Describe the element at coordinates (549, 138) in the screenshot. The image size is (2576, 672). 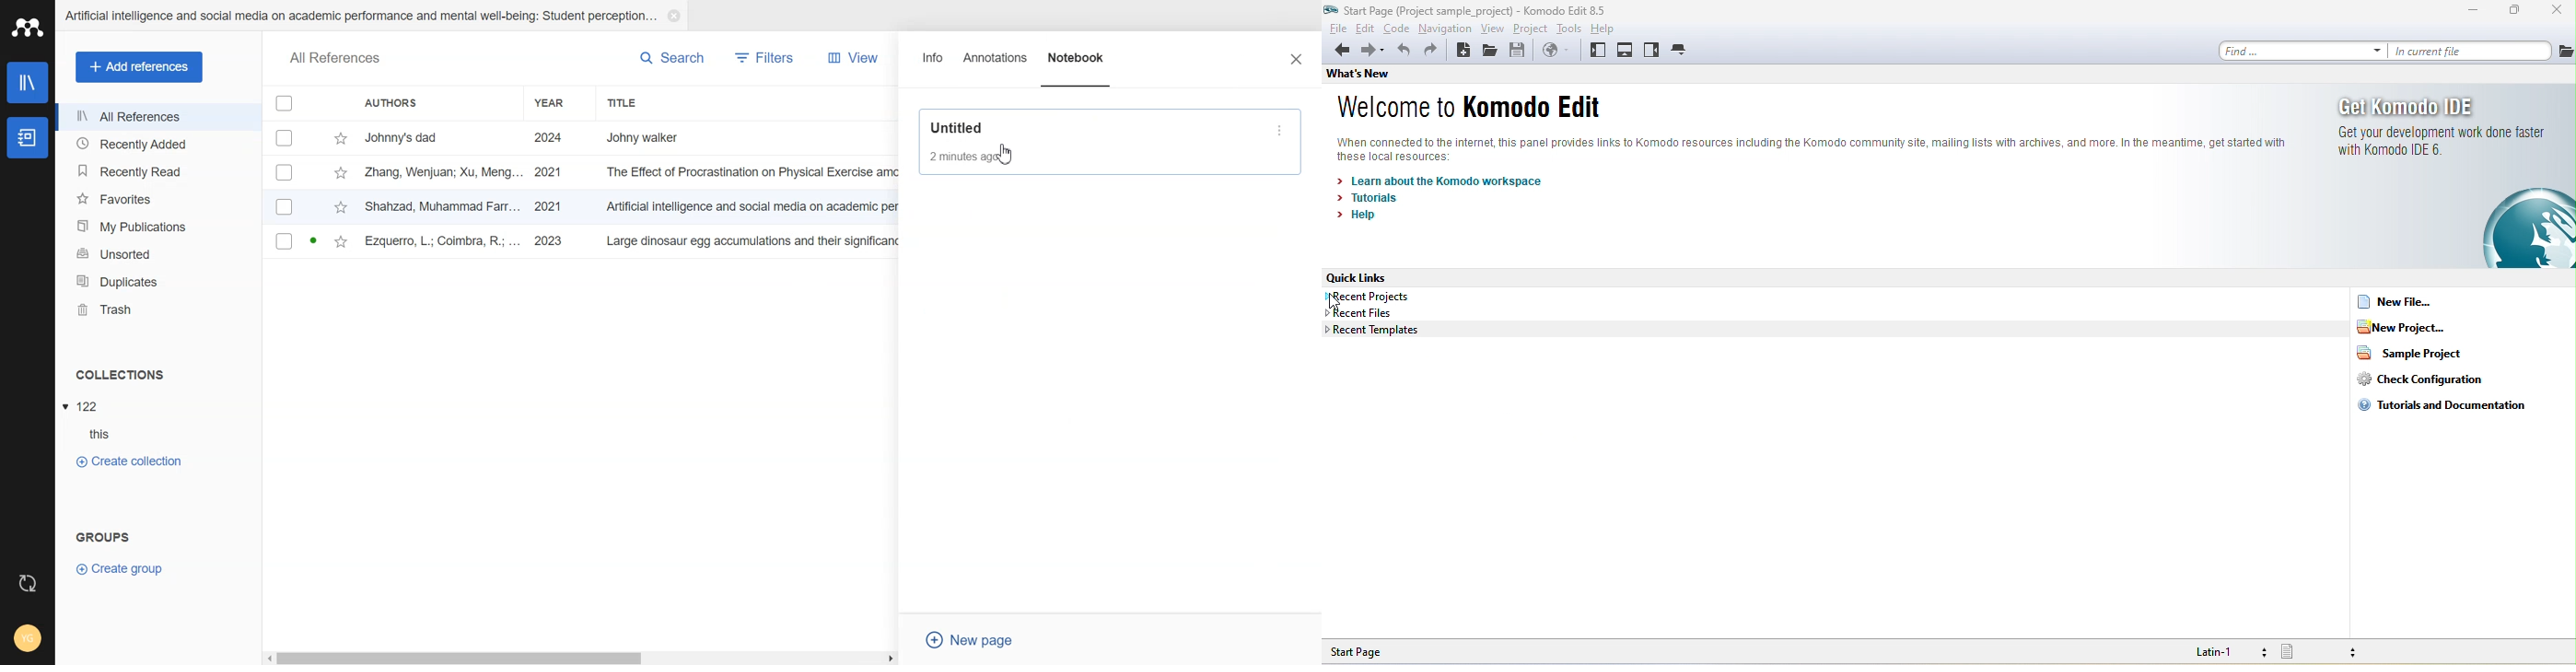
I see `2024` at that location.